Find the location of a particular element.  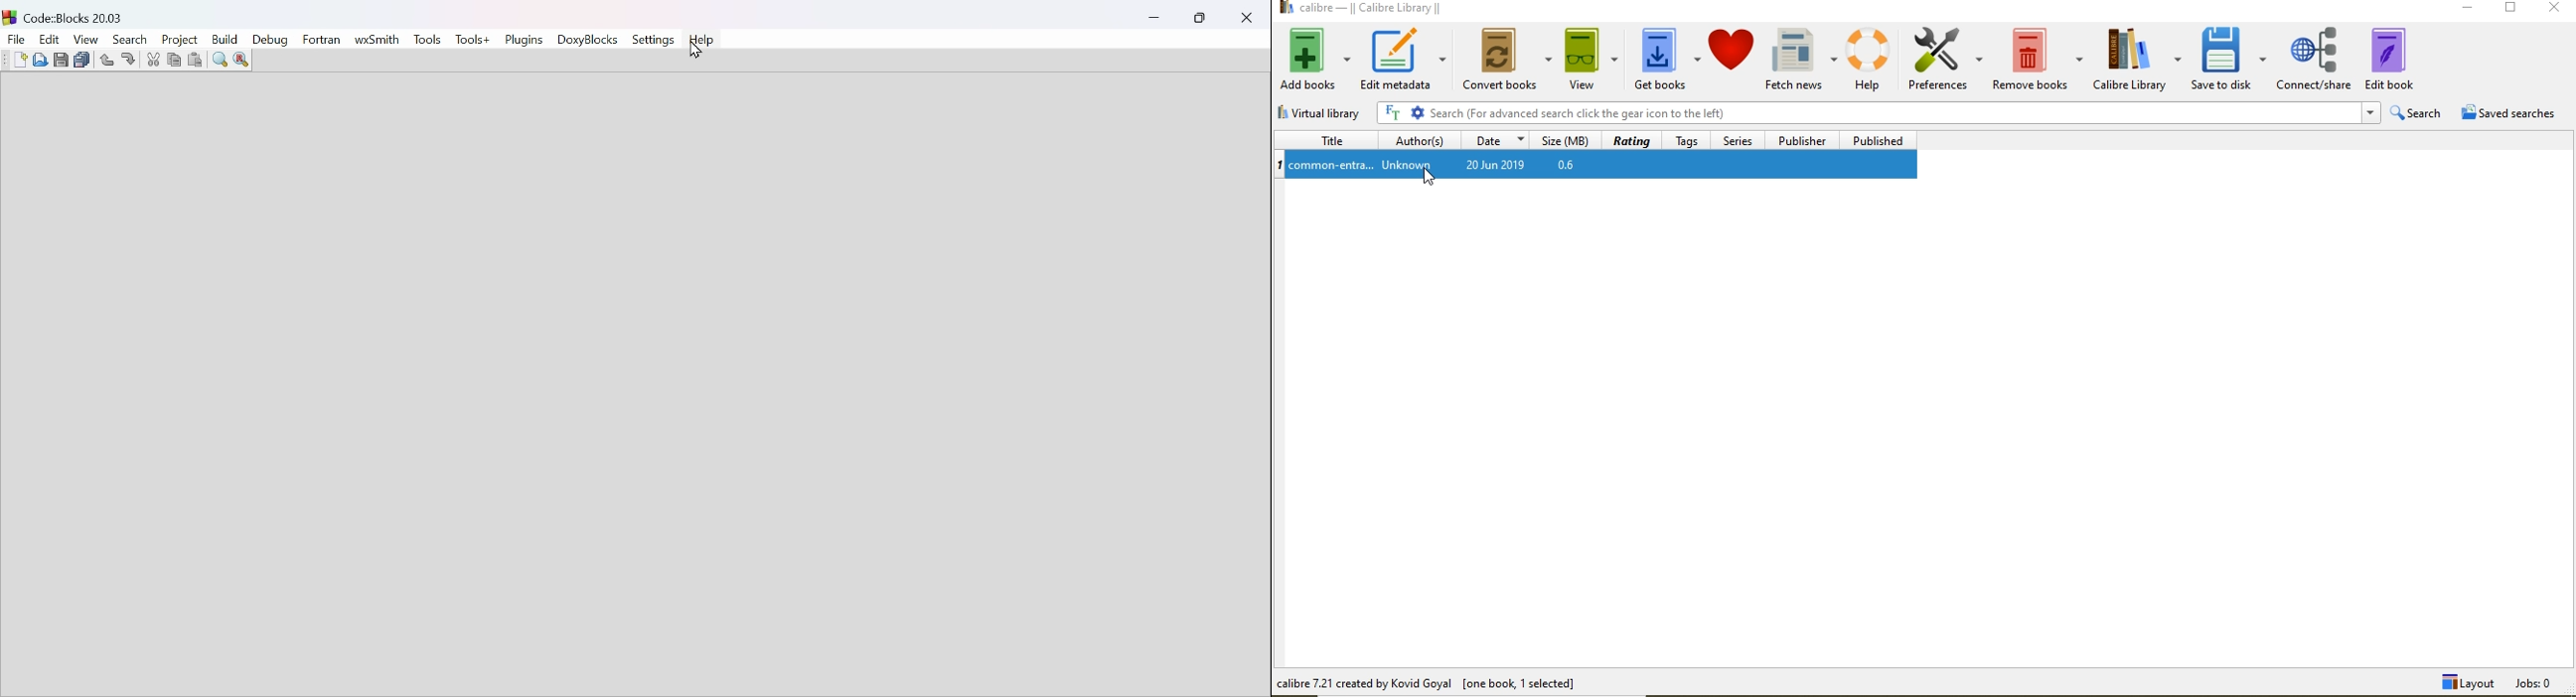

cursor on Help is located at coordinates (698, 55).